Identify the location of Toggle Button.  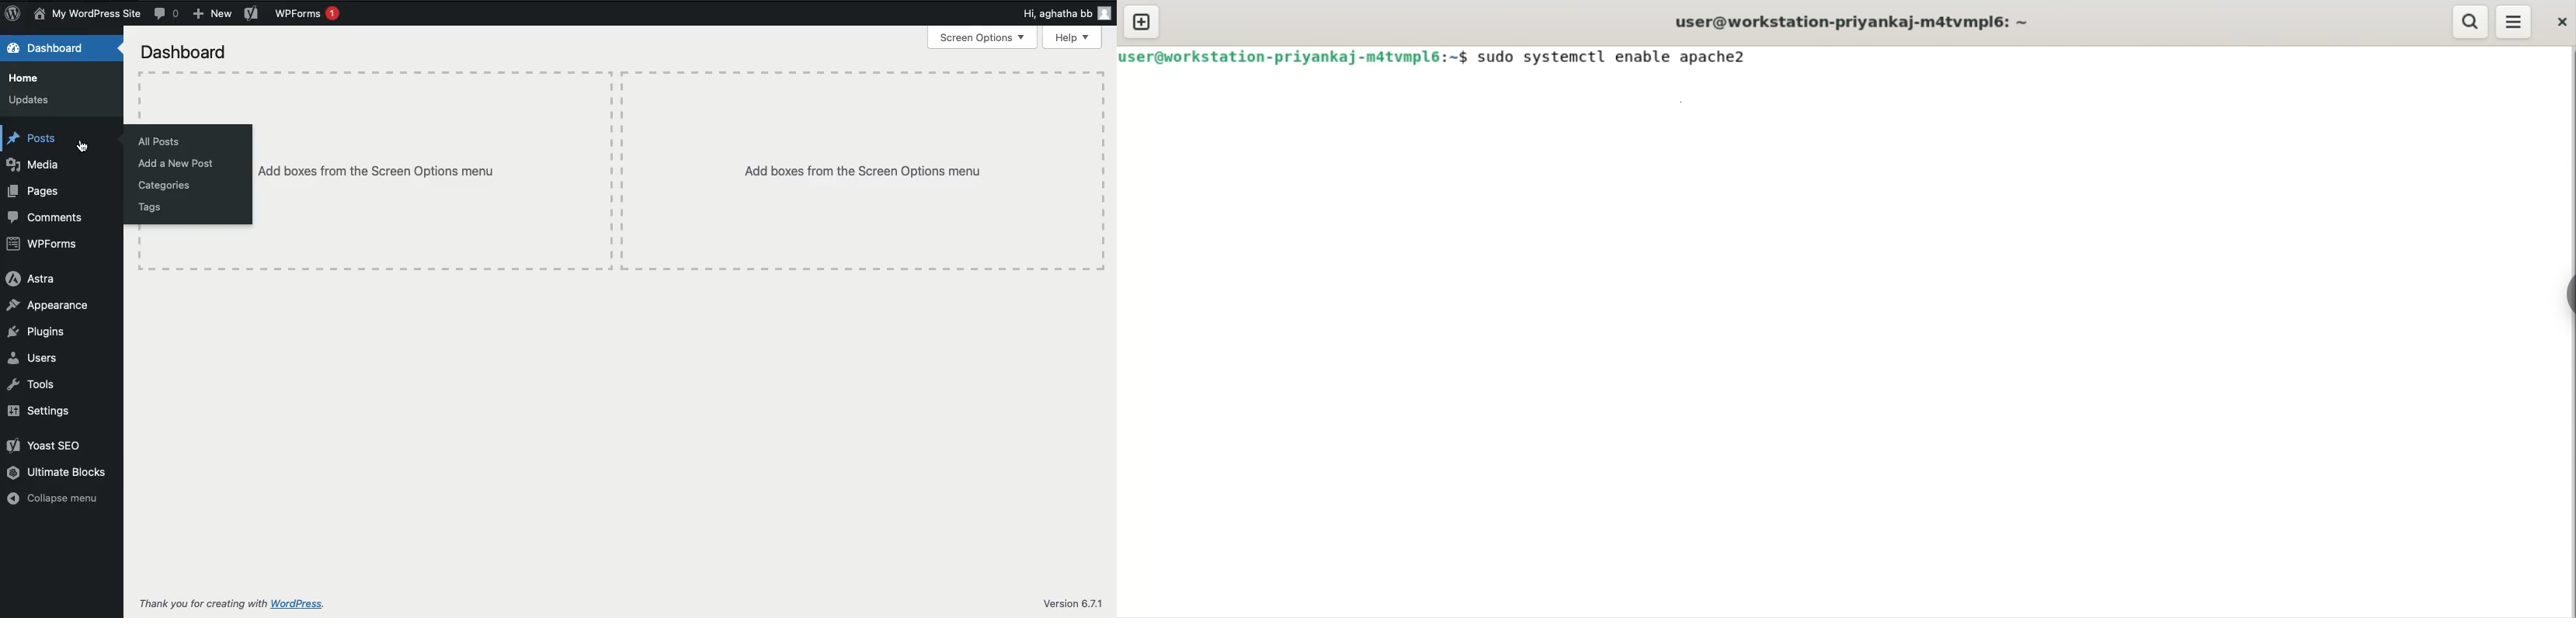
(2561, 301).